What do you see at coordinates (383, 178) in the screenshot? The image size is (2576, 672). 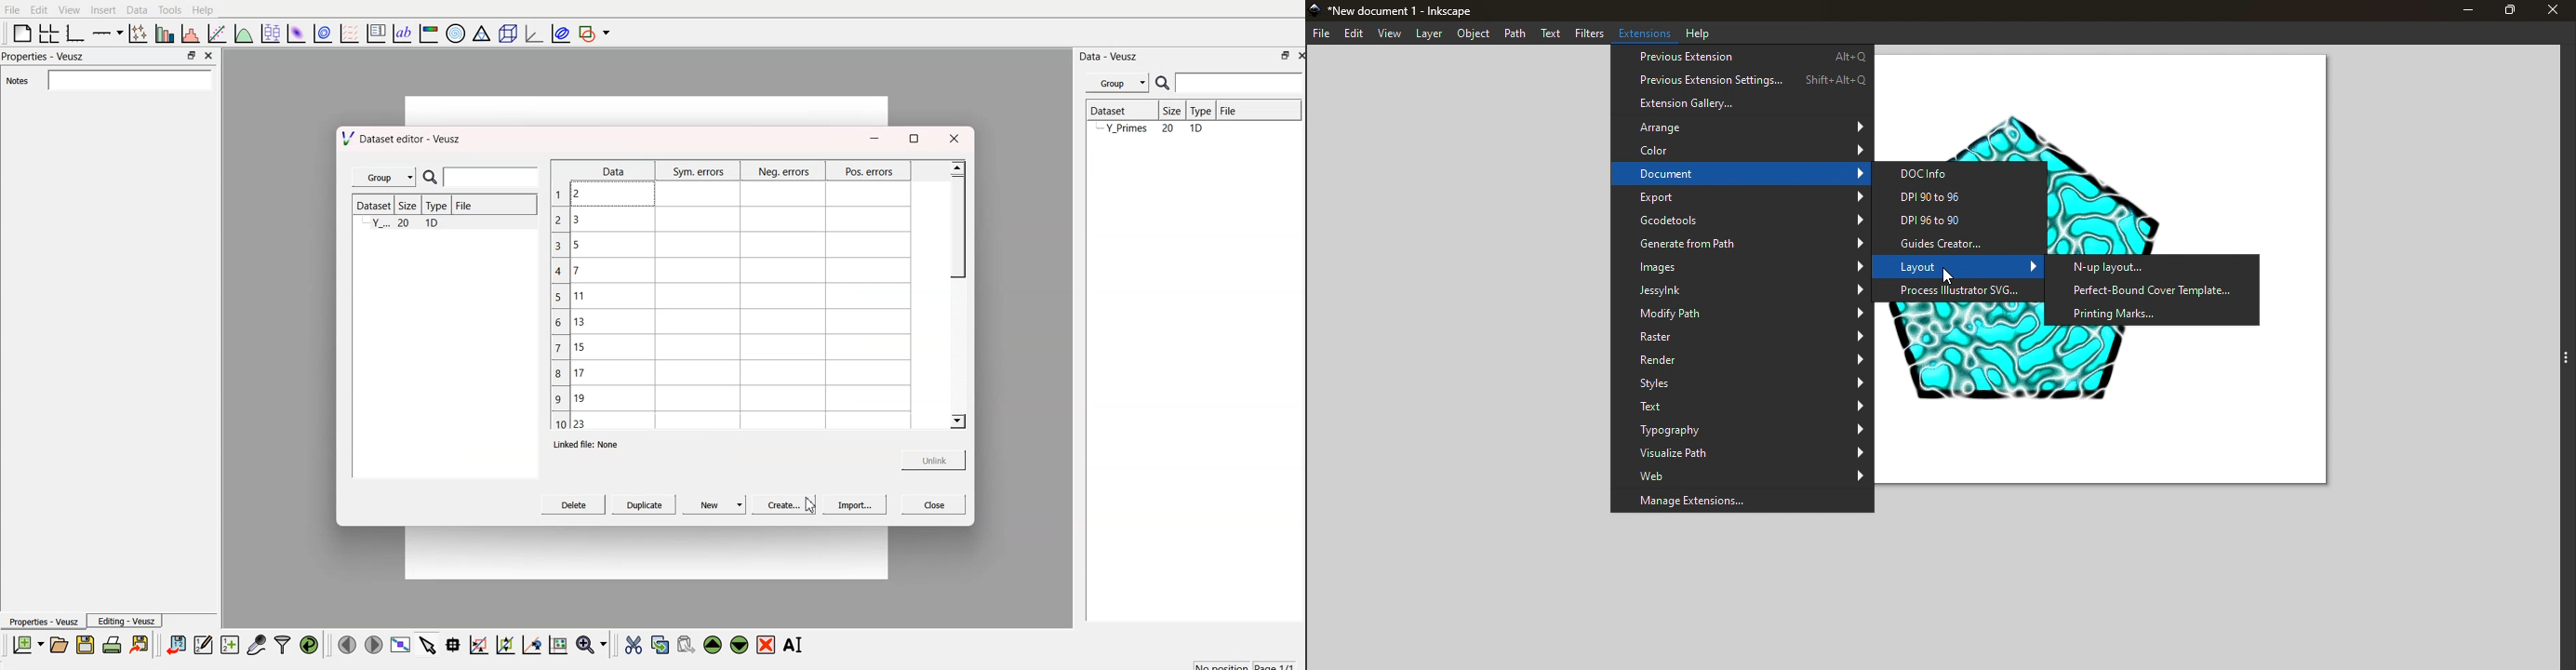 I see `Group ~~` at bounding box center [383, 178].